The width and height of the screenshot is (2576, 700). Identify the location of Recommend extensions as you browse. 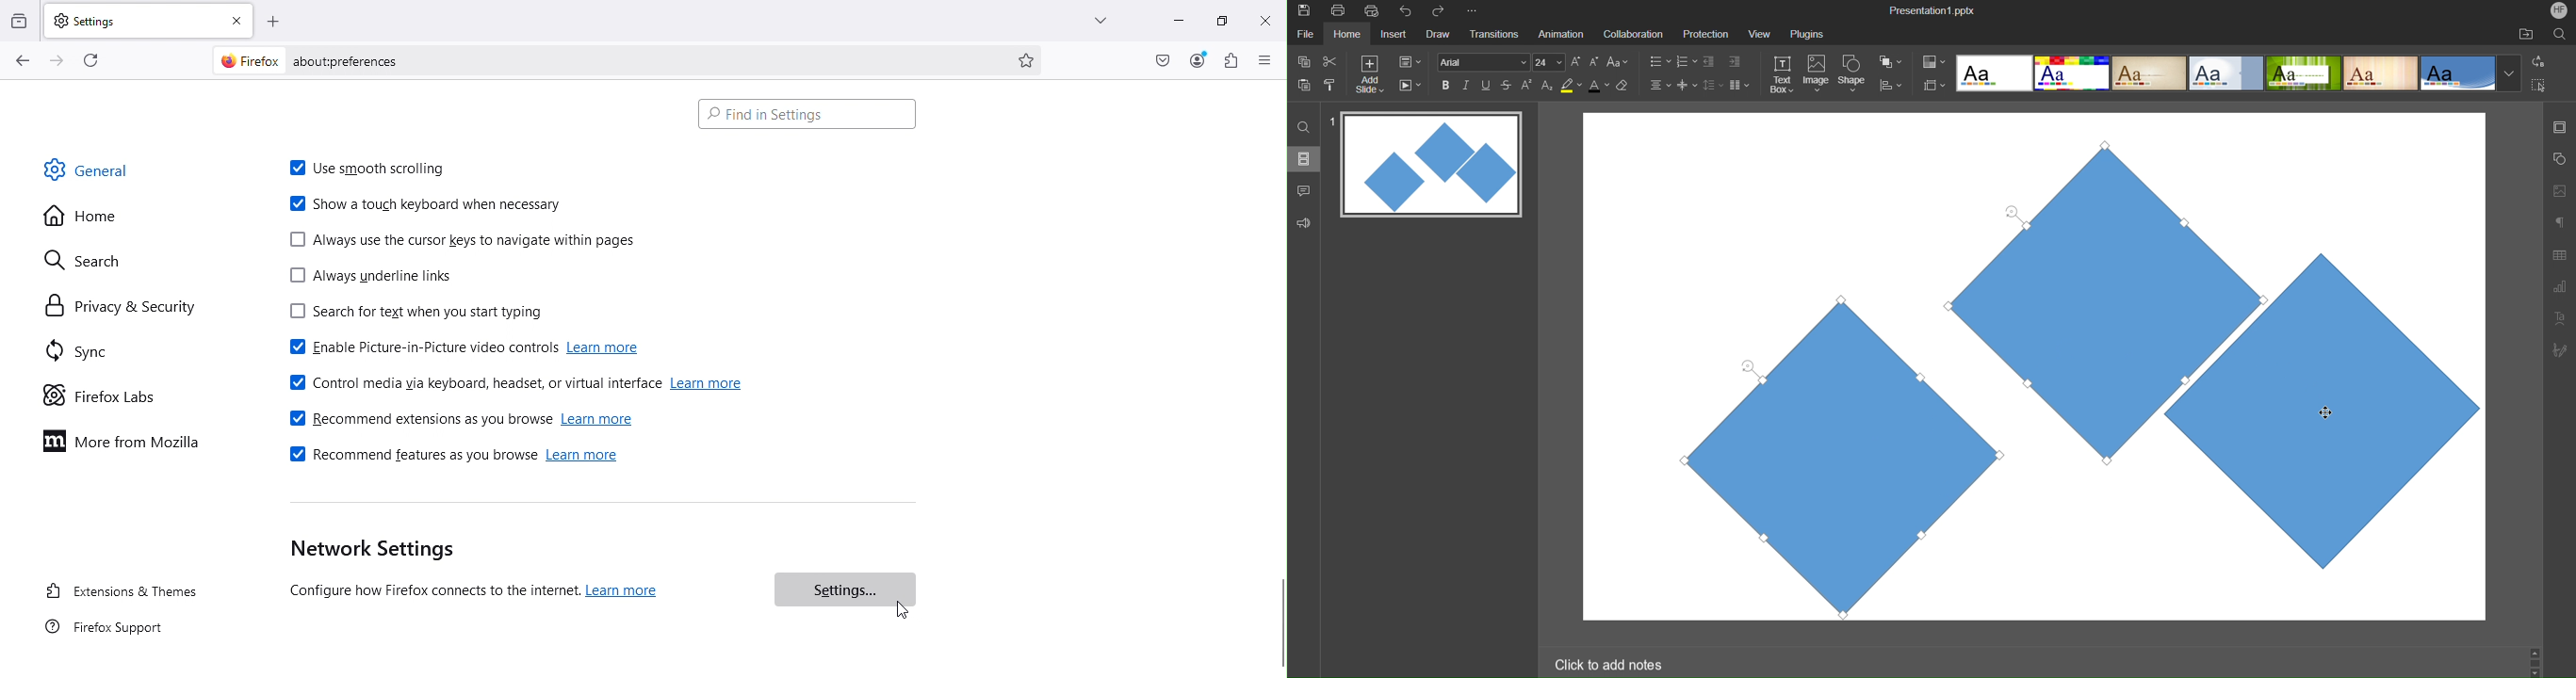
(463, 420).